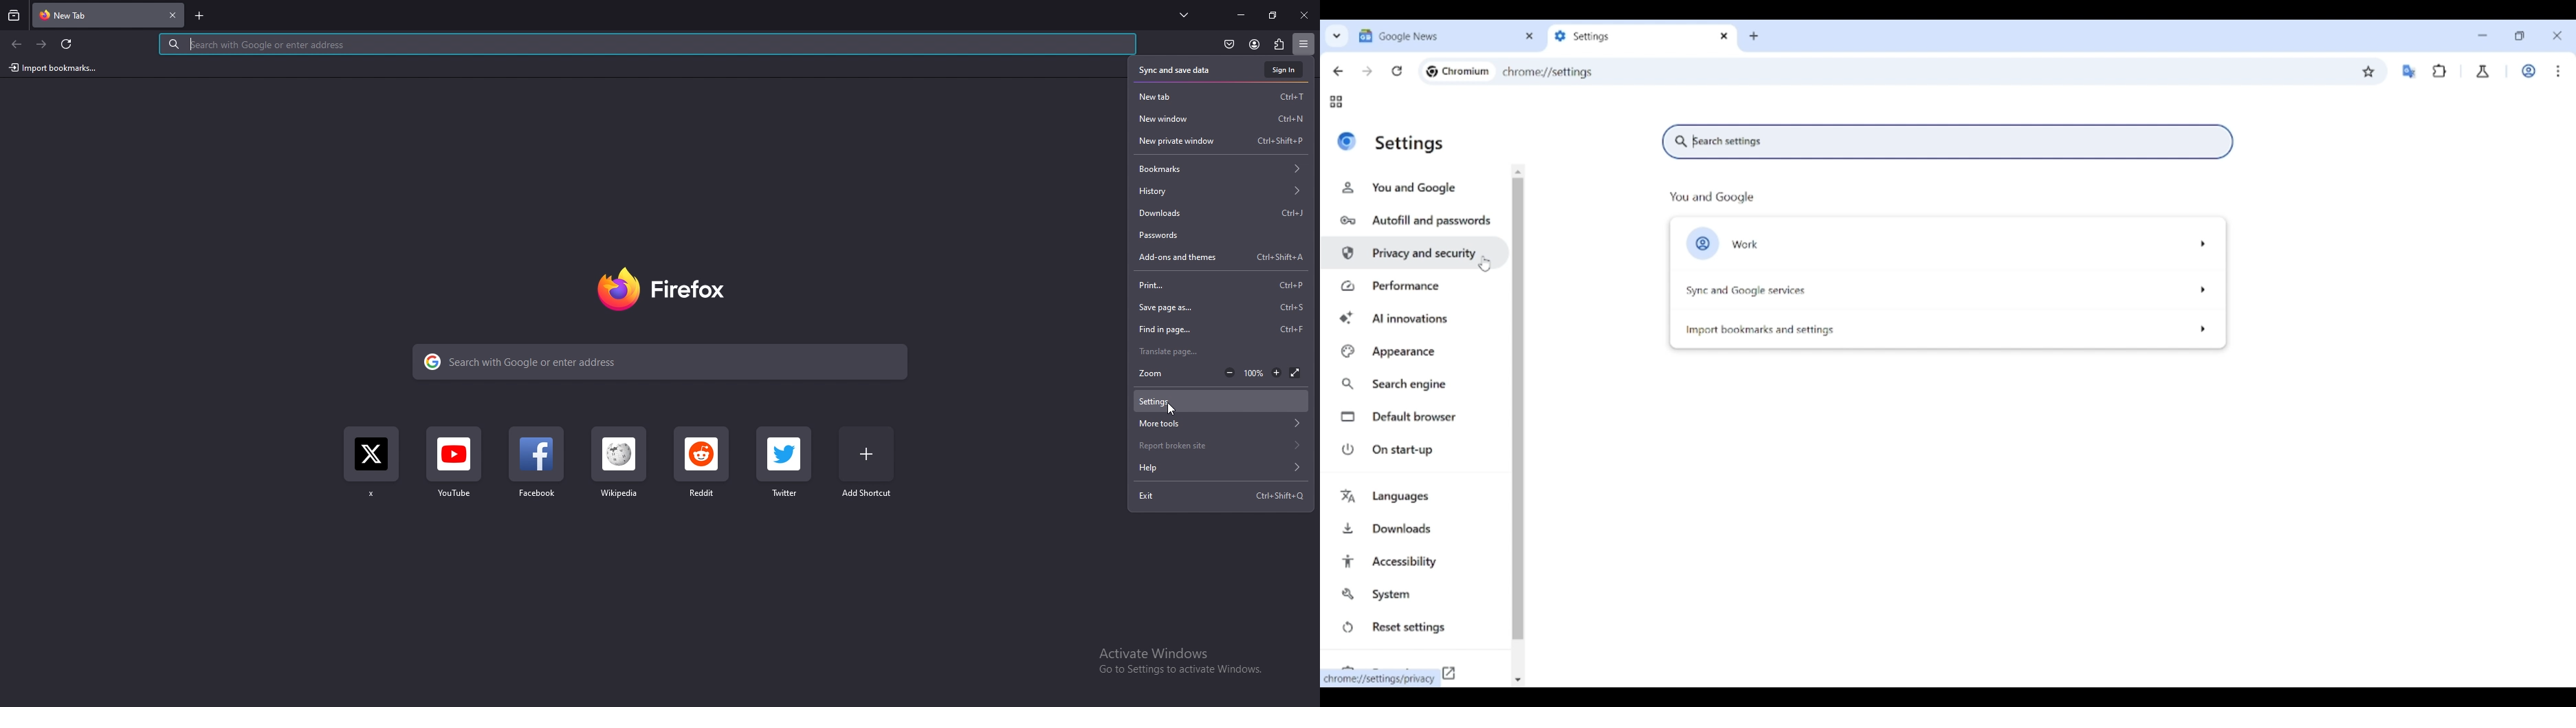 The height and width of the screenshot is (728, 2576). Describe the element at coordinates (1229, 44) in the screenshot. I see `pocket` at that location.